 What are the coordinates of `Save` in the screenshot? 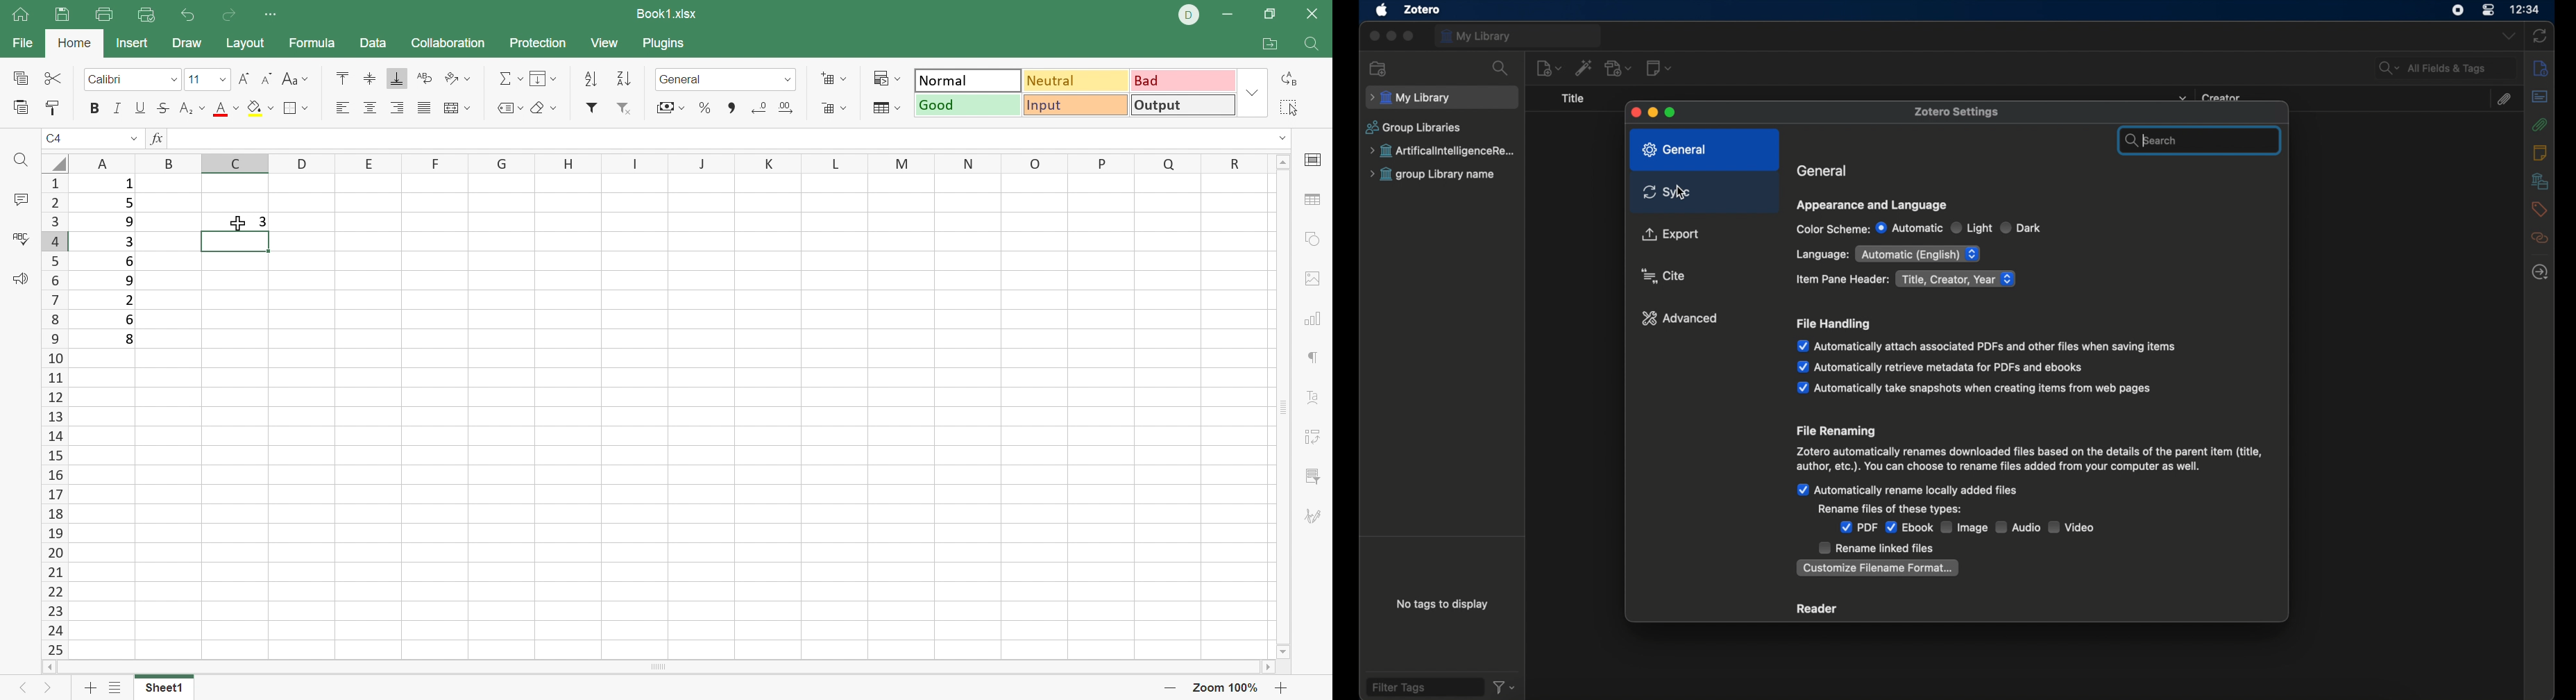 It's located at (61, 15).